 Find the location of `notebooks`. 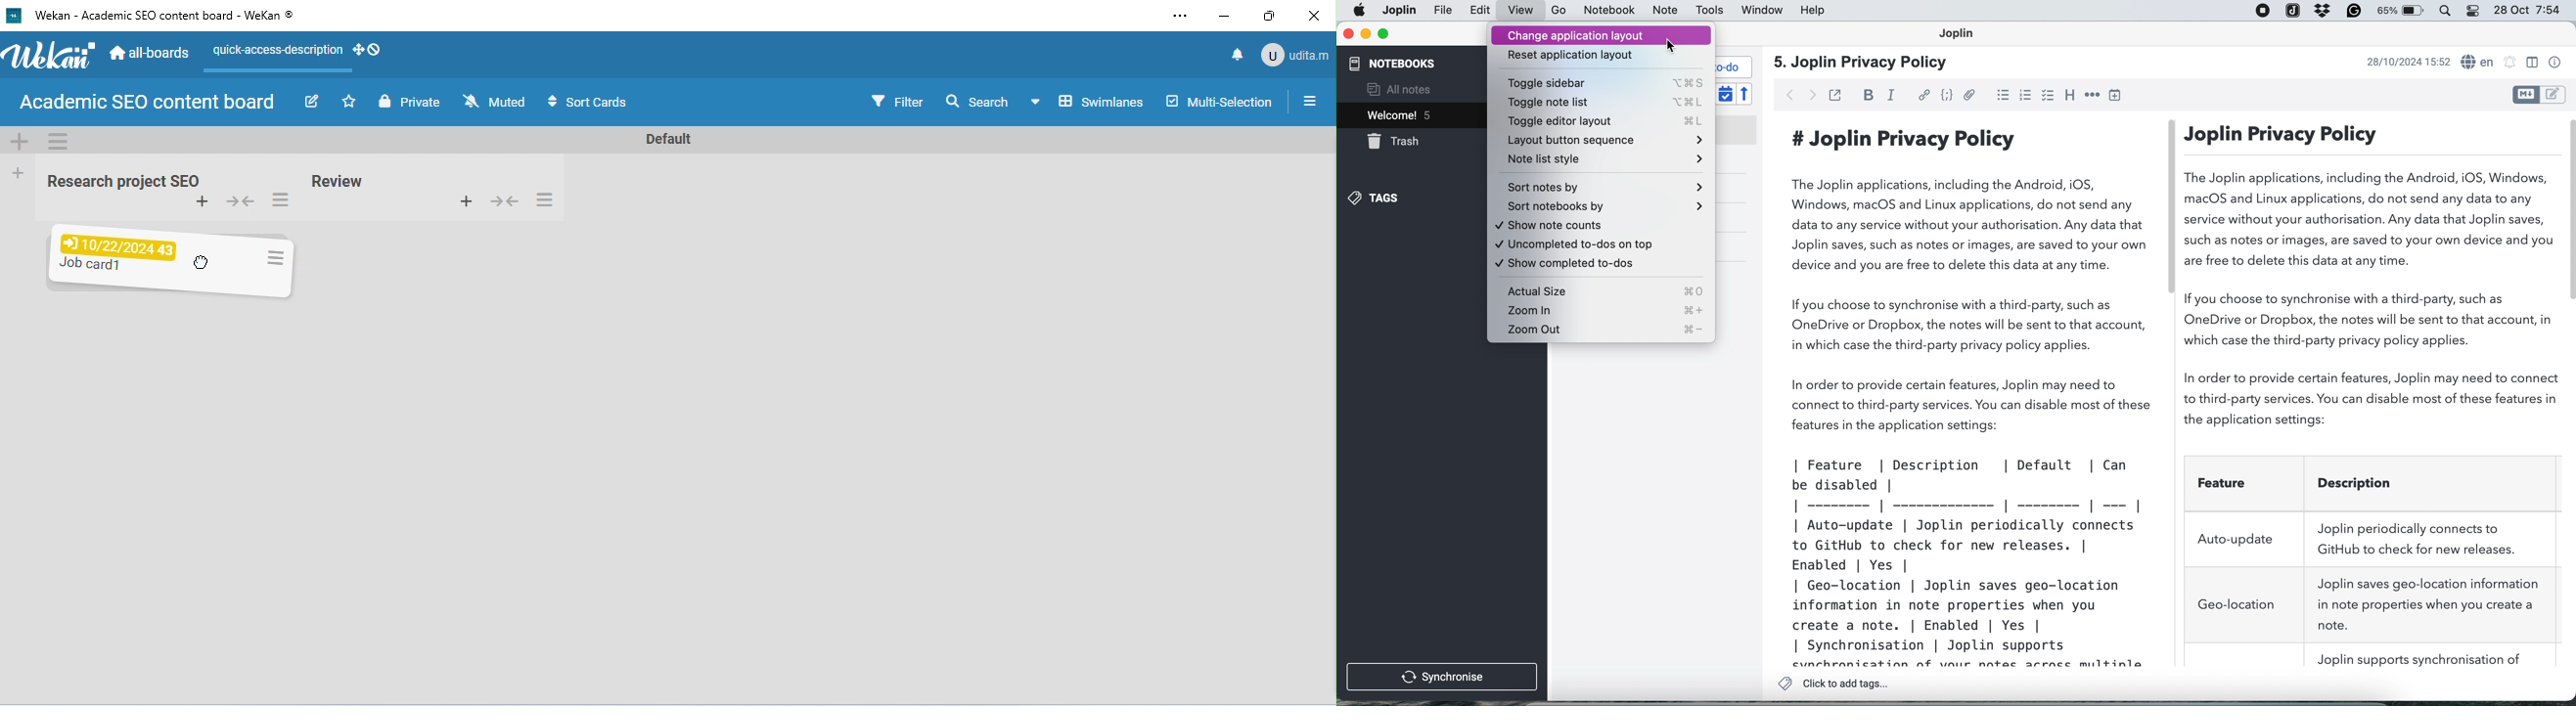

notebooks is located at coordinates (1398, 62).